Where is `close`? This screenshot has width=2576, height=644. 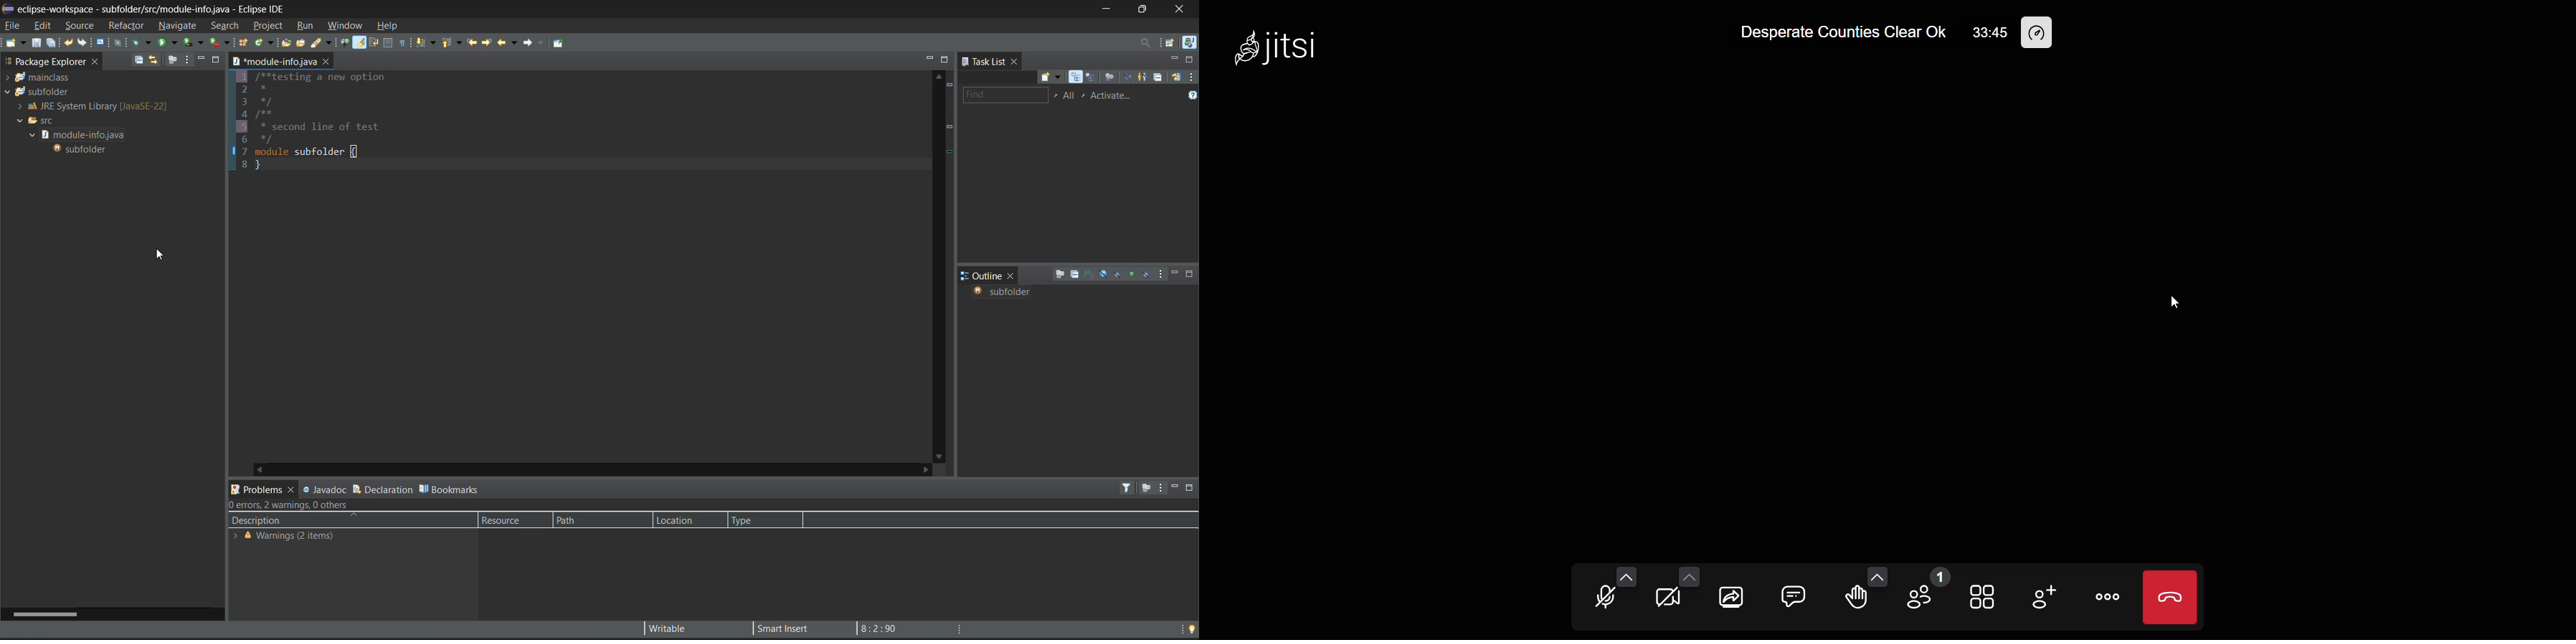 close is located at coordinates (1017, 62).